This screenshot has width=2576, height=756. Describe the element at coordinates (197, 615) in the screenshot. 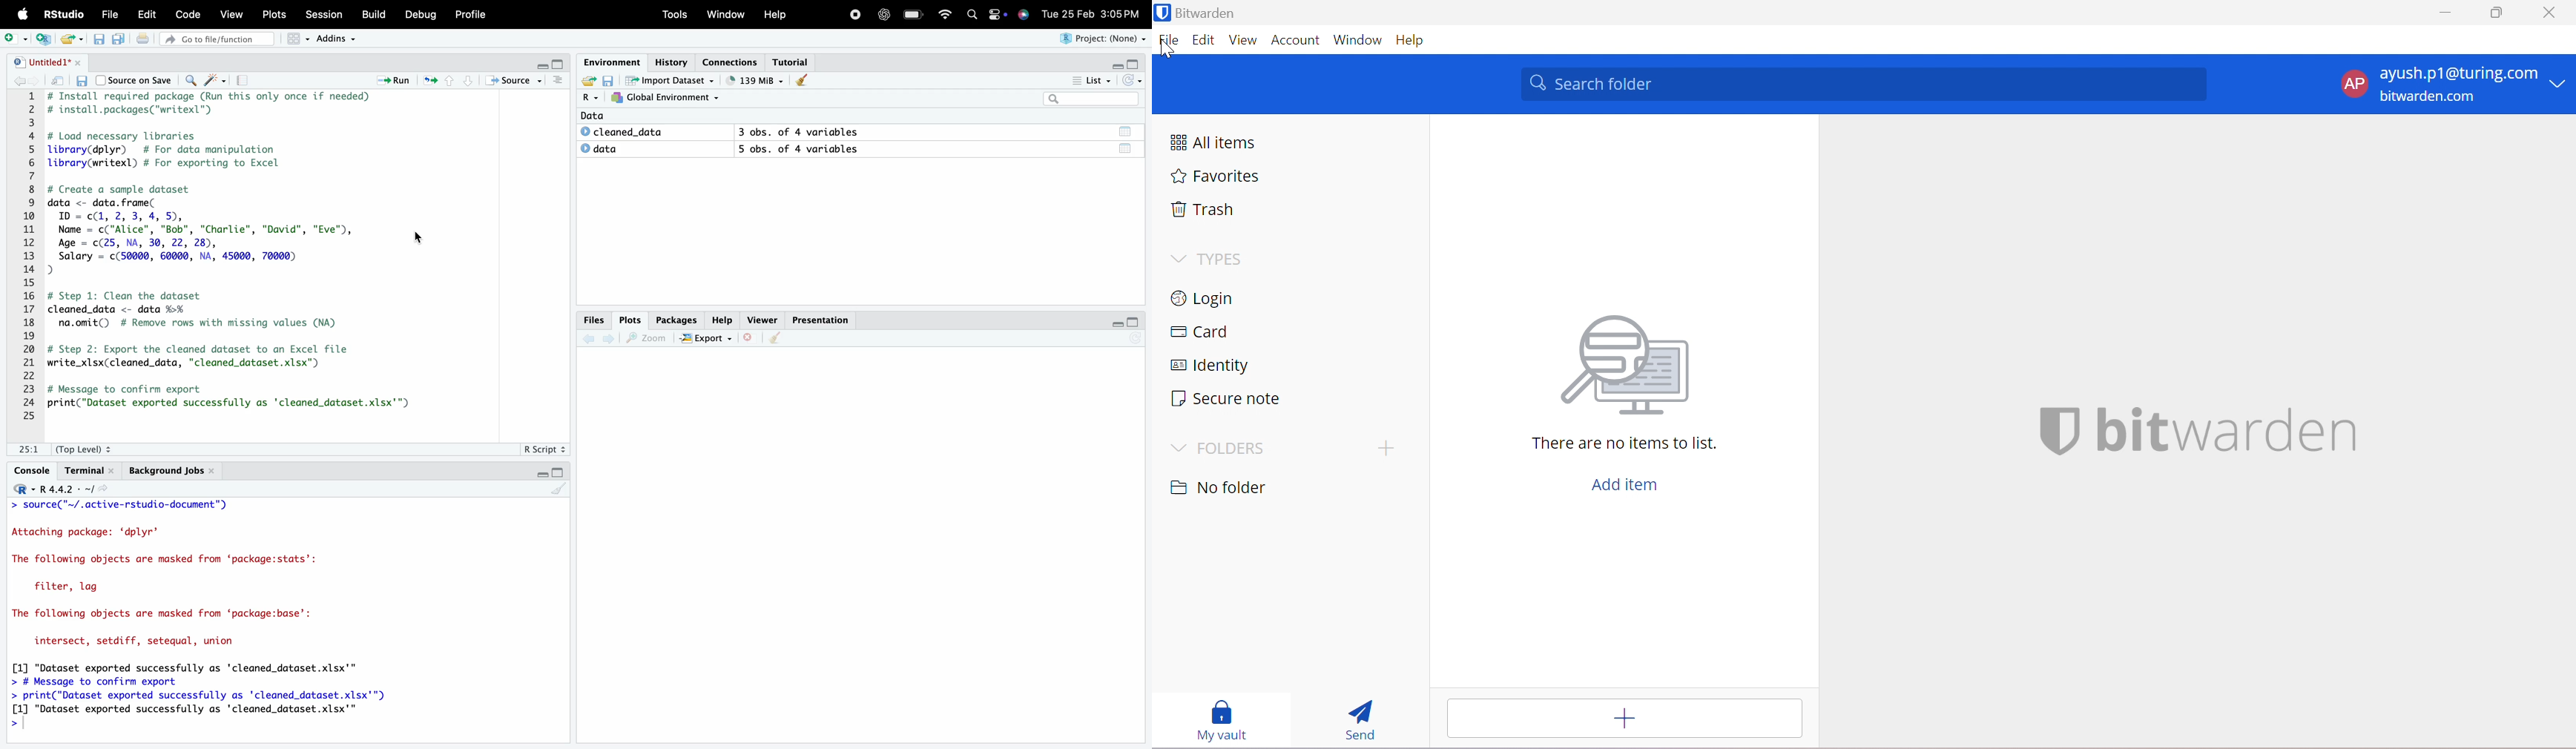

I see `> source( ~/.active-rstudio-aocument )

Attaching package: ‘dplyr’

The following objects are masked from ‘package:stats’:
filter, lag

The following objects are masked from ‘package:base’:
intersect, setdiff, setequal, union

[1] "Dataset exported successfully as 'cleaned_dataset.xlsx'"

> # Message to confirm export

> print("Dataset exported successfully as 'cleaned_dataset.xlsx'")

[1] "Dataset exported successfully as 'cleaned_dataset.xlsx'"

>` at that location.